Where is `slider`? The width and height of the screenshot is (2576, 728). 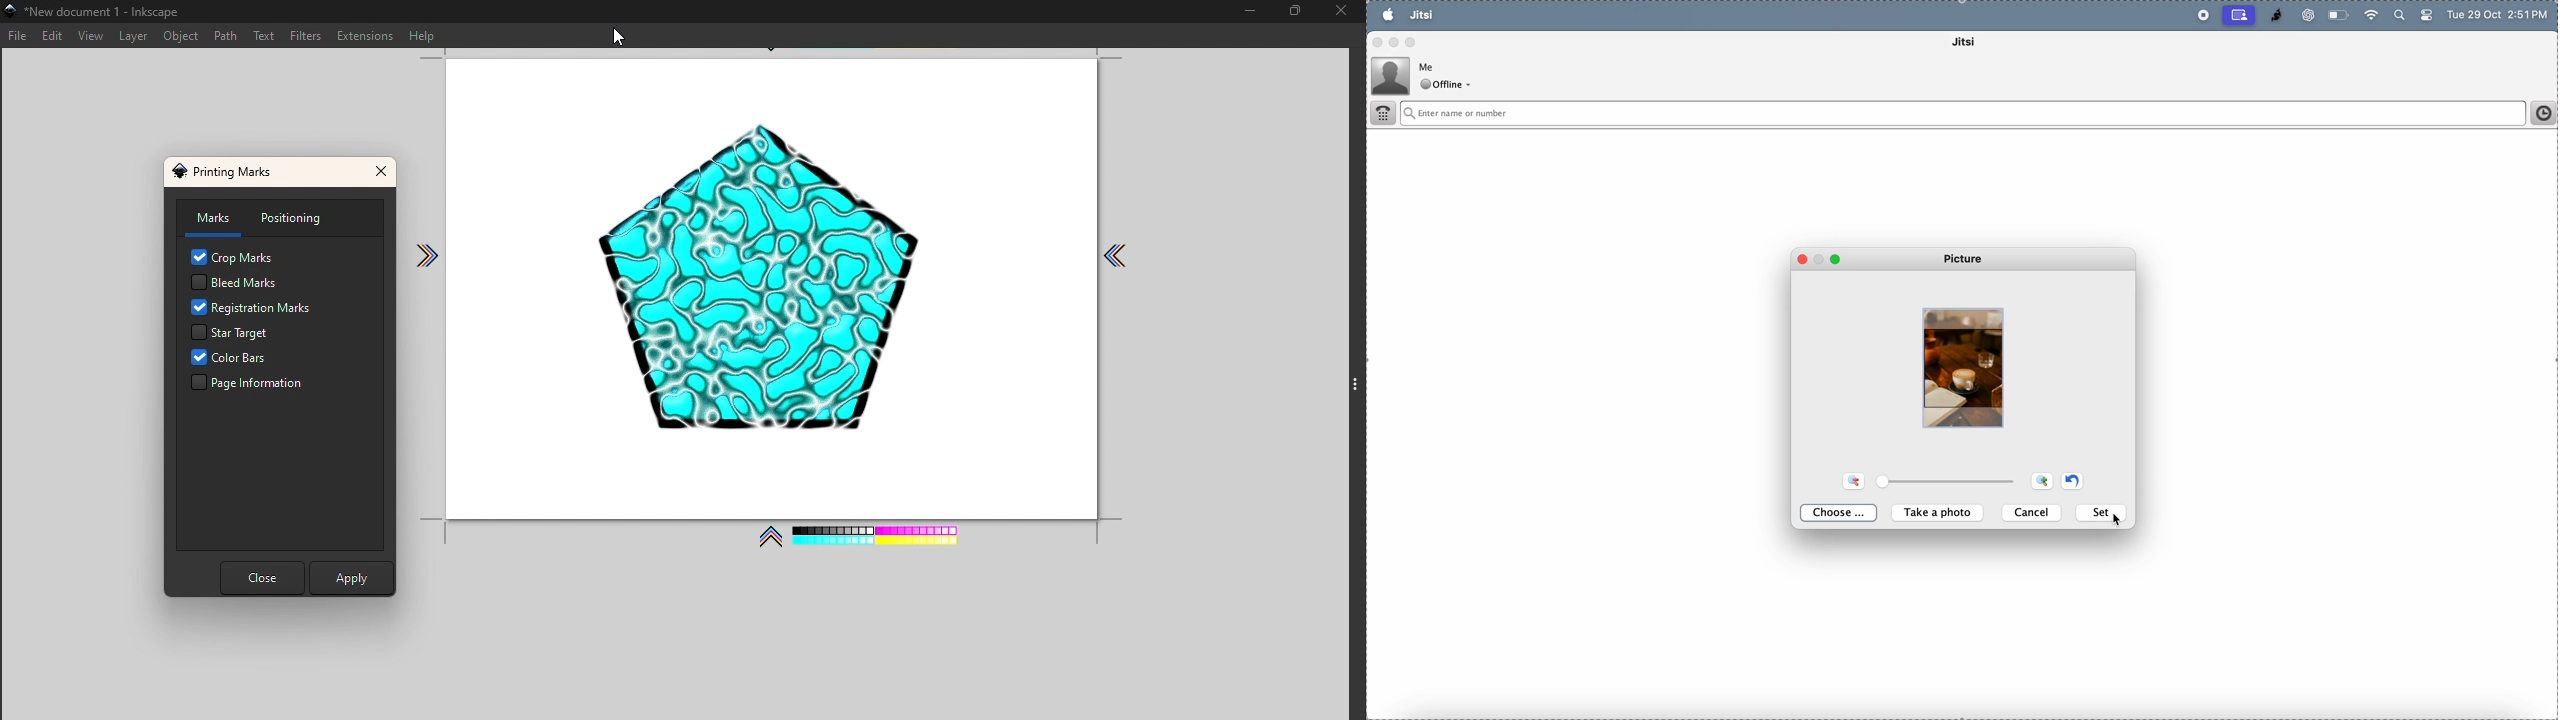 slider is located at coordinates (1950, 482).